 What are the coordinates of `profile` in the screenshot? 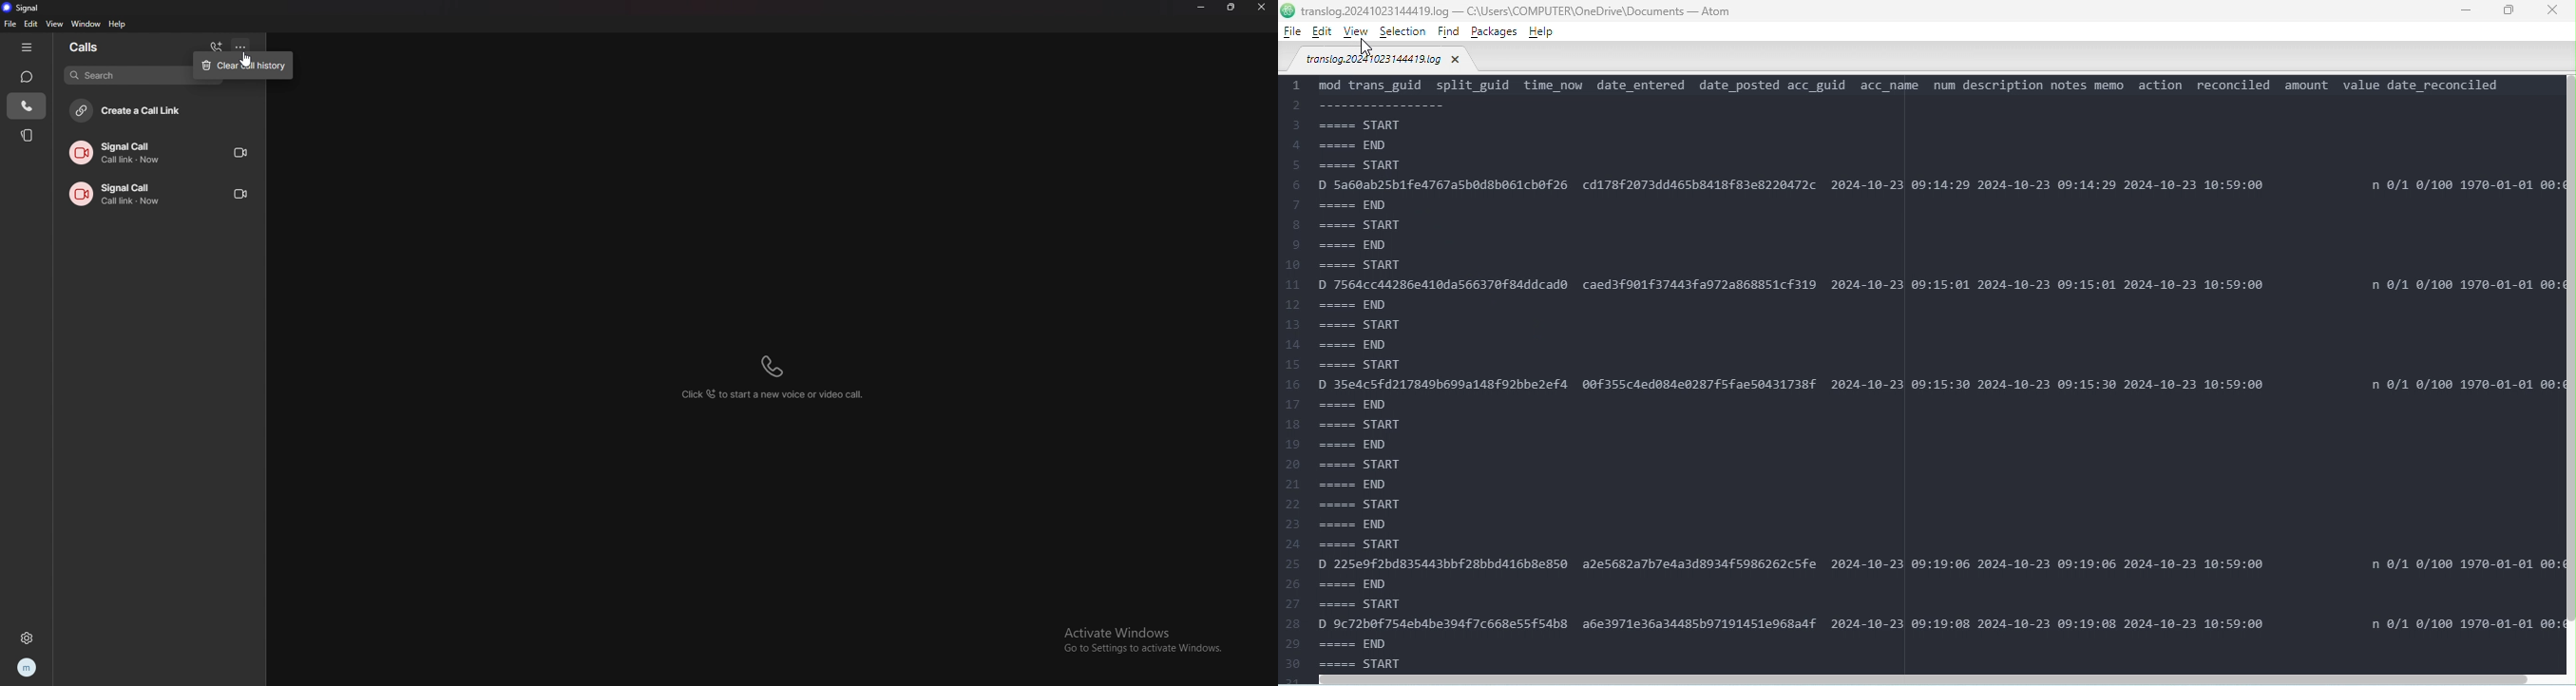 It's located at (27, 668).